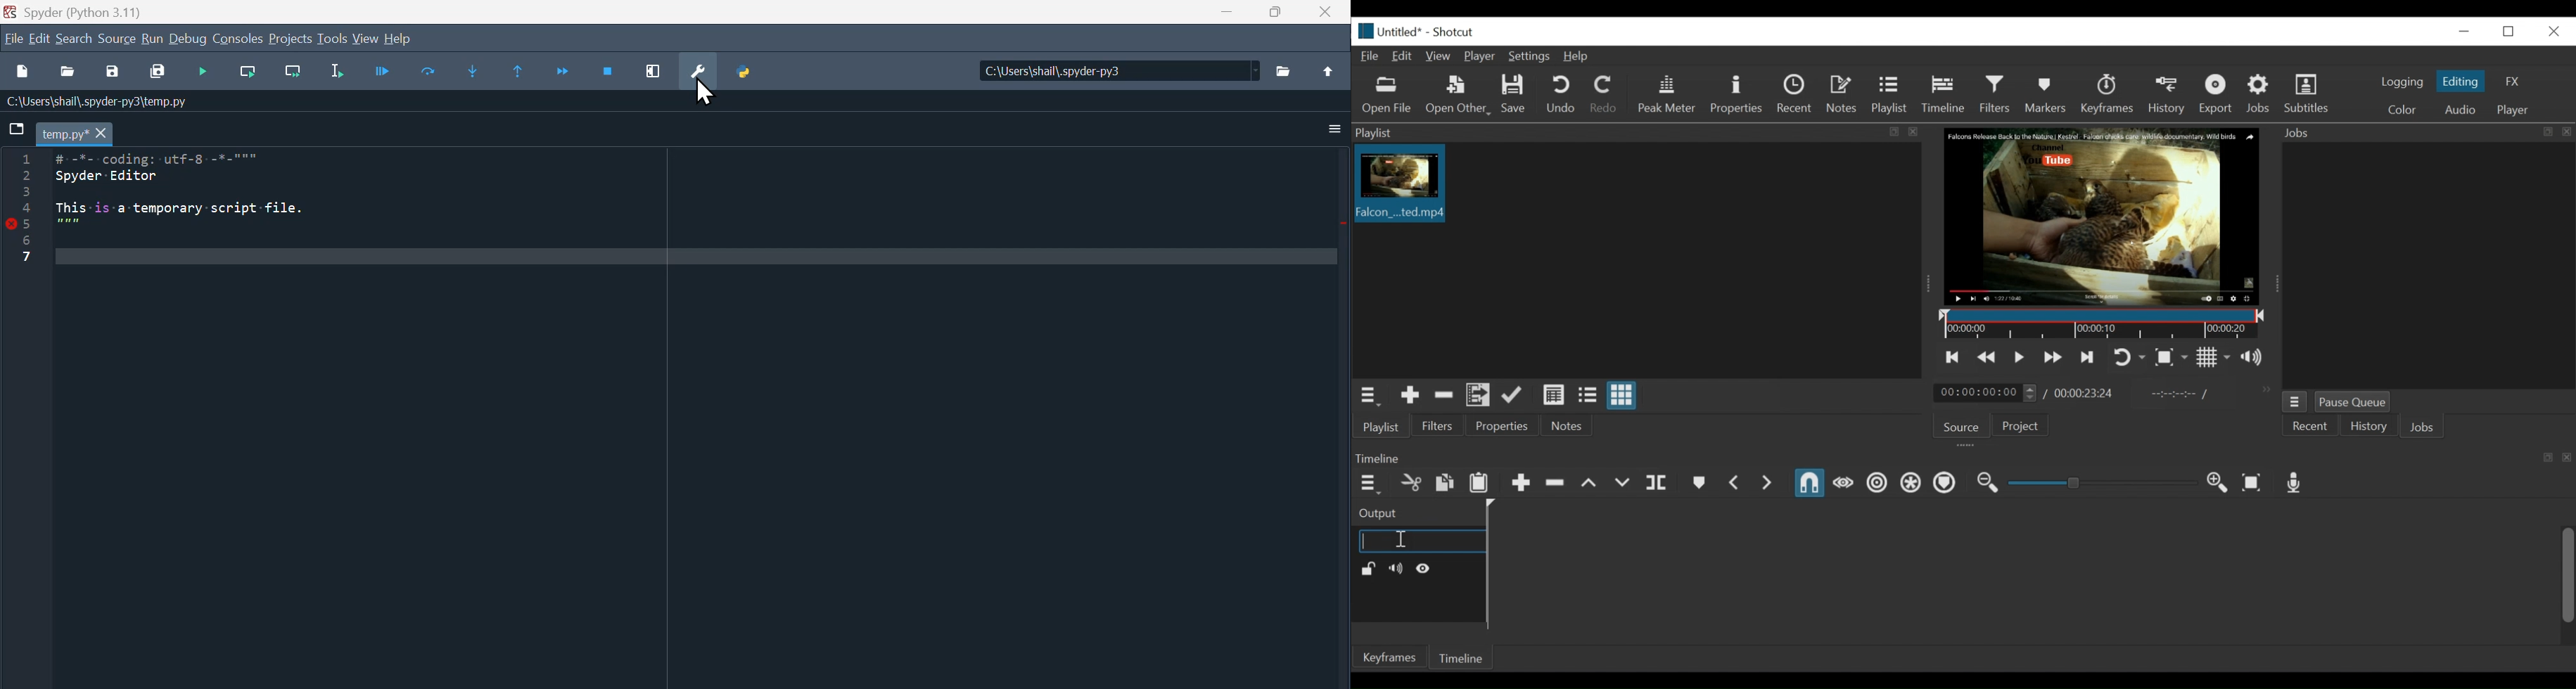 Image resolution: width=2576 pixels, height=700 pixels. I want to click on Continue execution until same function returns, so click(525, 70).